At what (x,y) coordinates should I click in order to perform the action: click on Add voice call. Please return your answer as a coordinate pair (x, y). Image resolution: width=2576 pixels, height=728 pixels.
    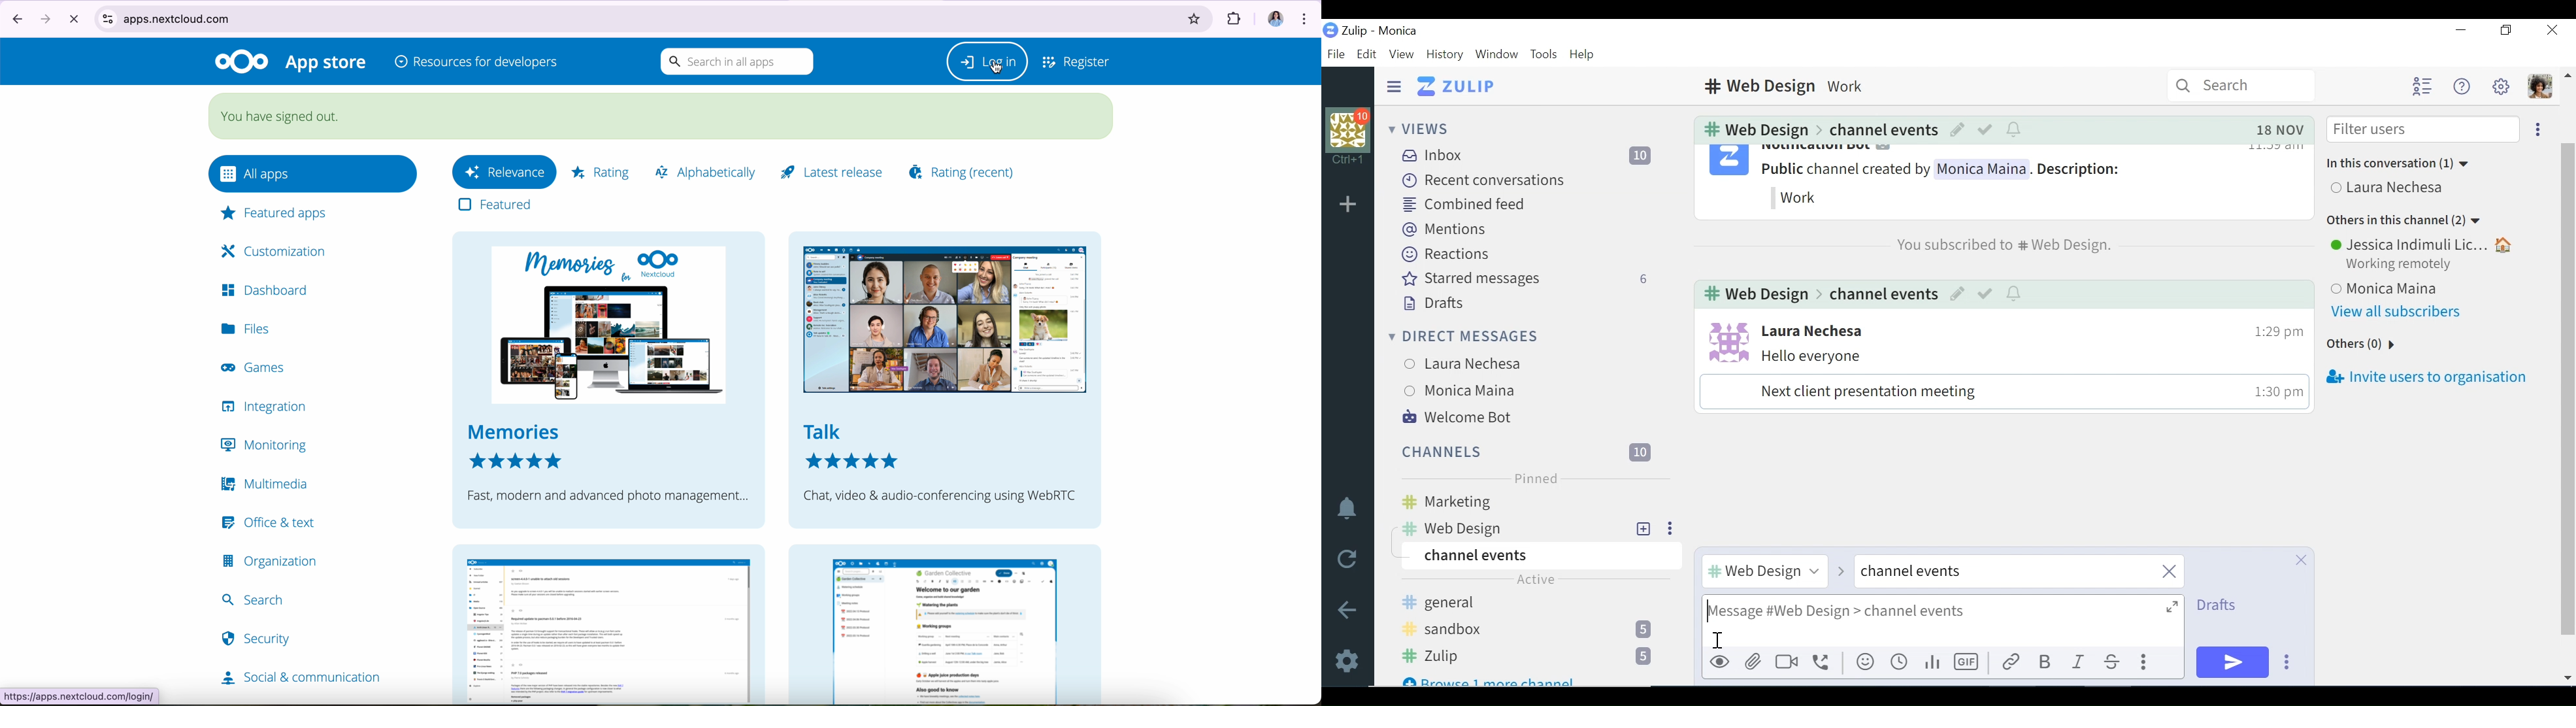
    Looking at the image, I should click on (1821, 662).